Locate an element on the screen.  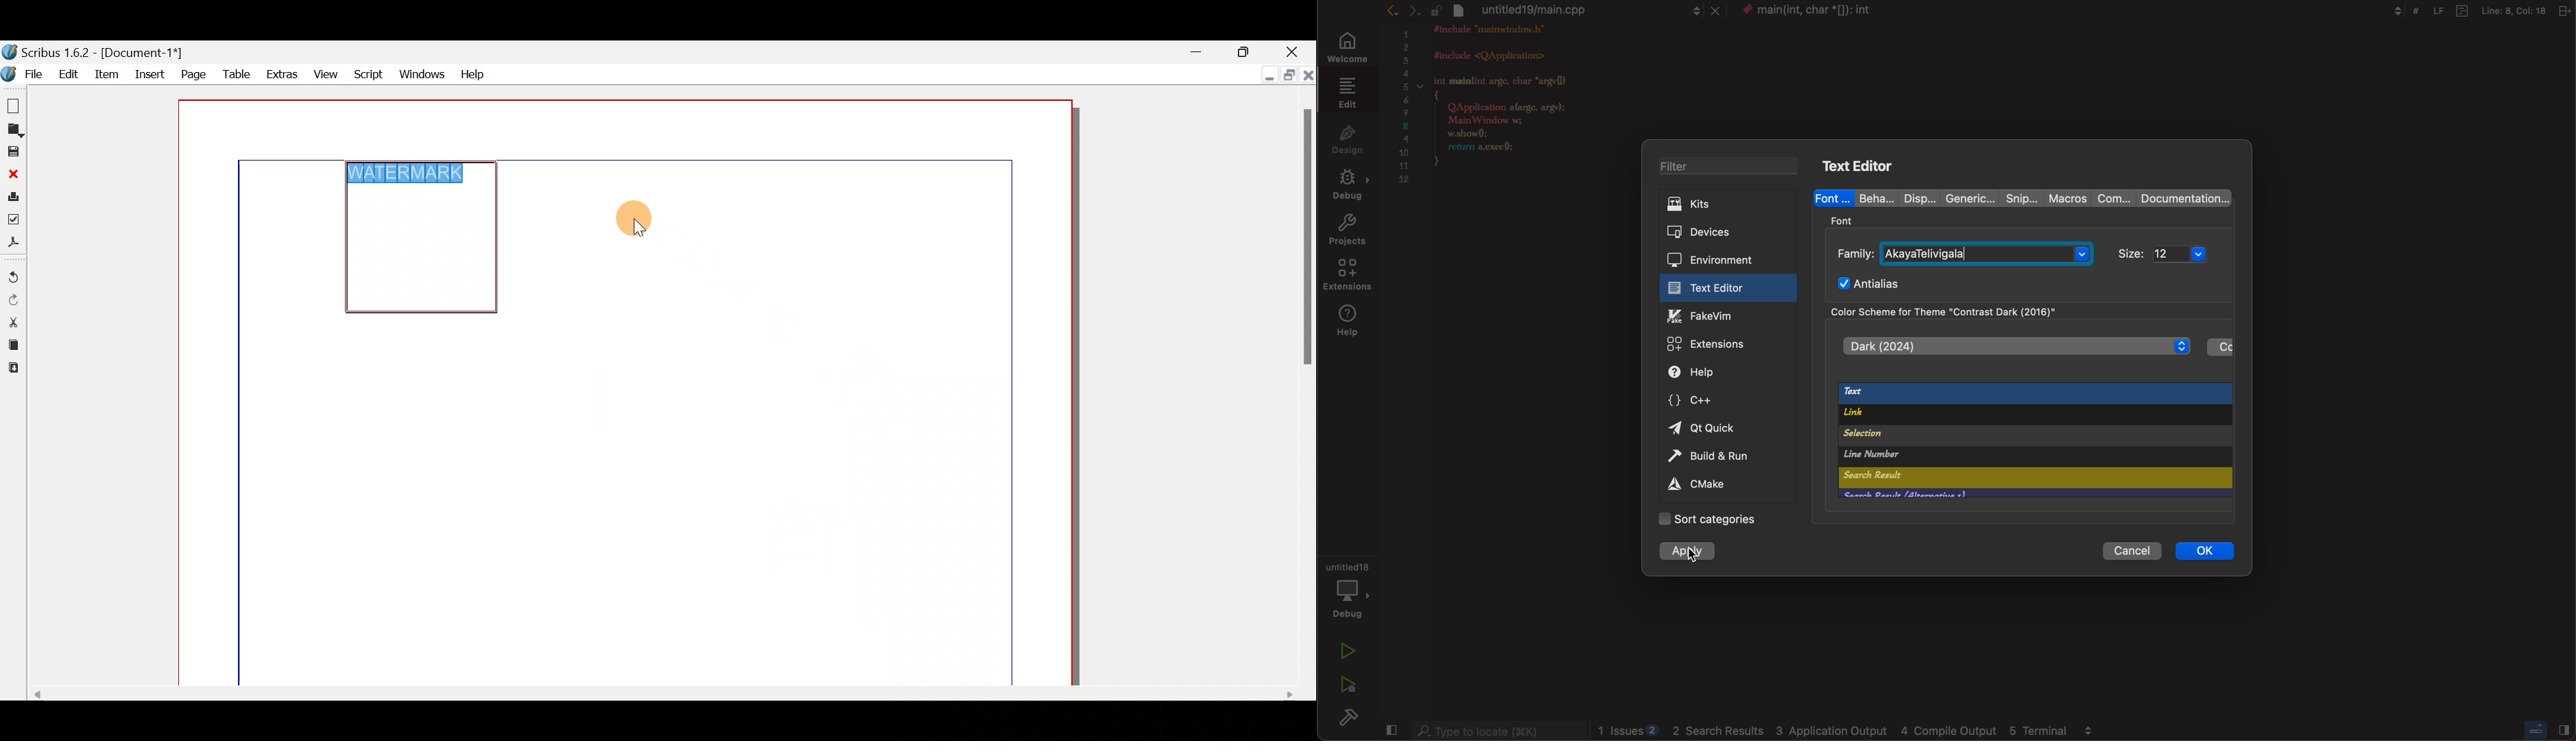
Open is located at coordinates (12, 131).